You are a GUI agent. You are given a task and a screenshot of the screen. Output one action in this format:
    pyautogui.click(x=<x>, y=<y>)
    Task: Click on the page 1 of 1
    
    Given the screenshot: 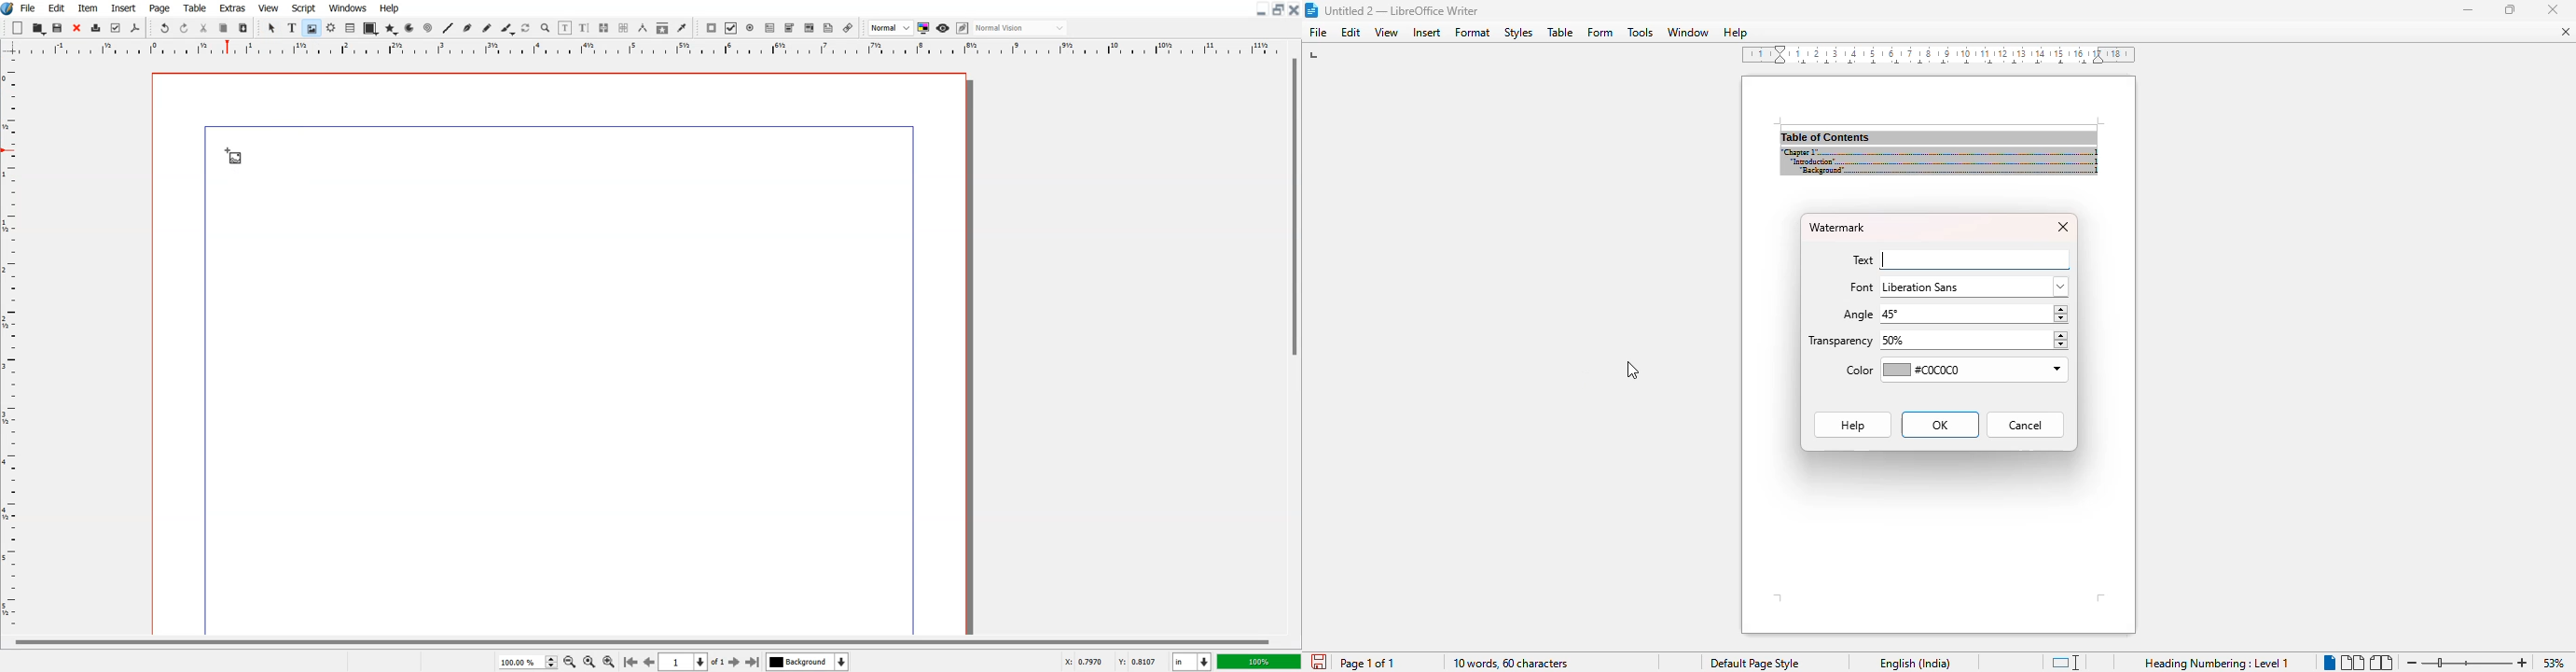 What is the action you would take?
    pyautogui.click(x=1367, y=664)
    